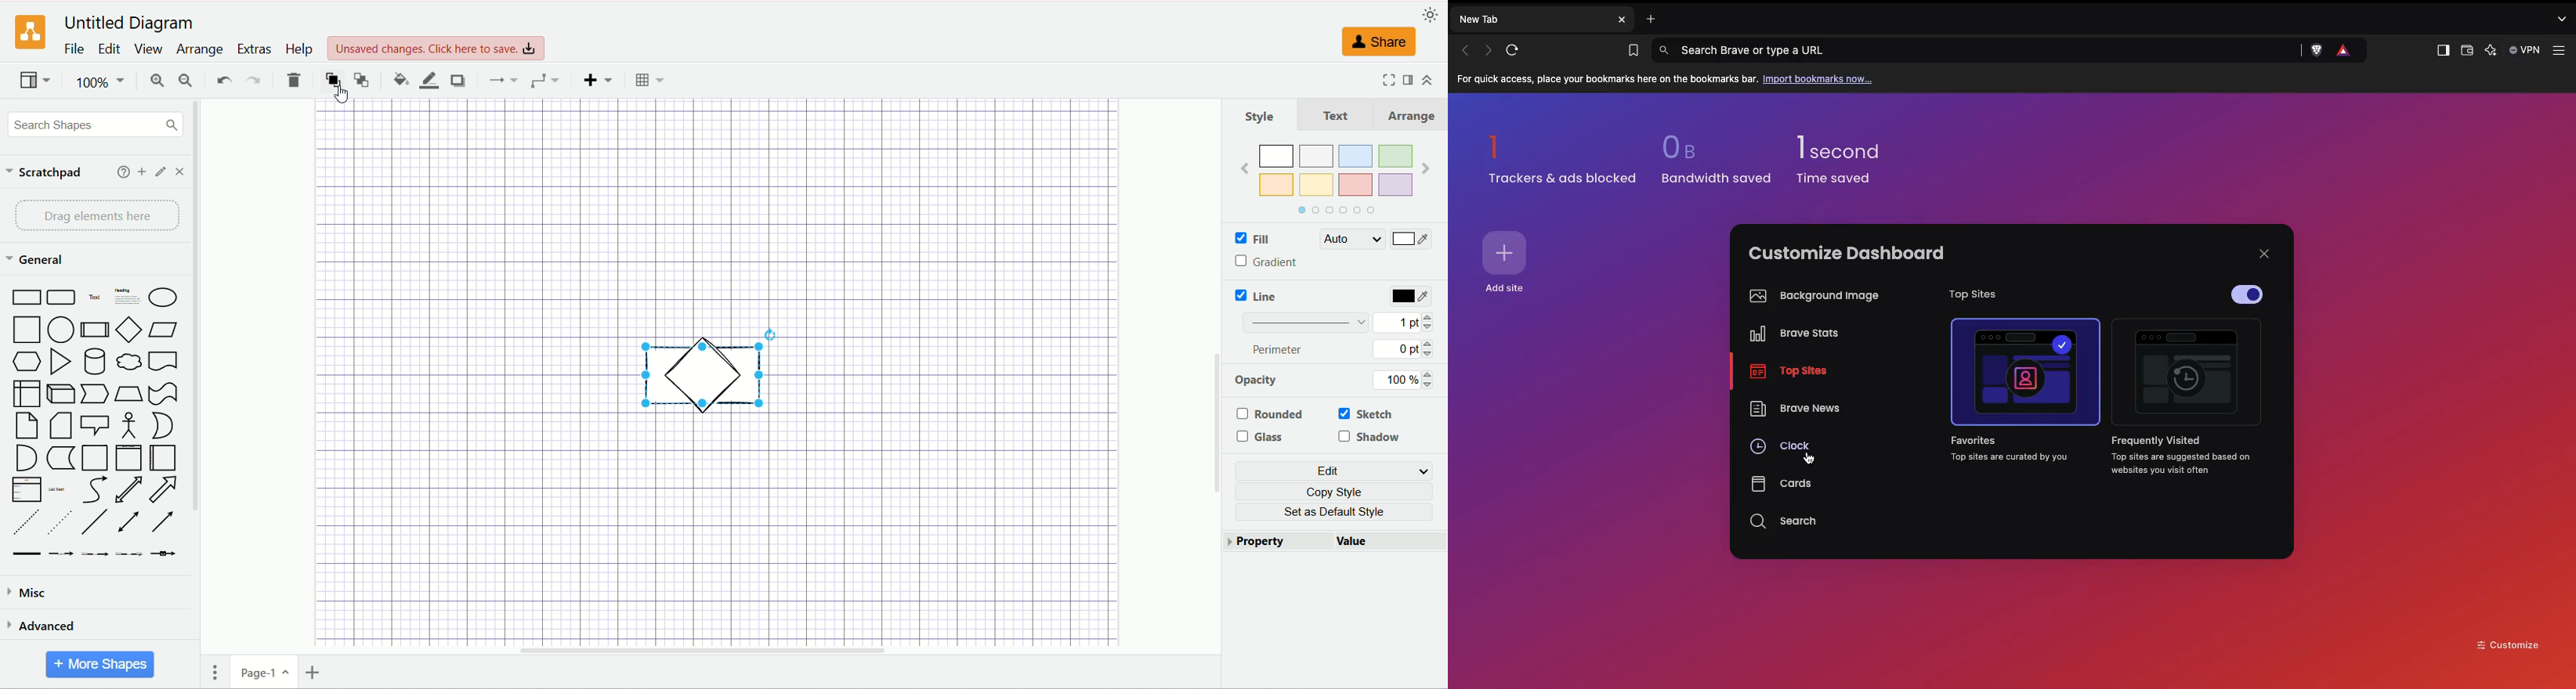 This screenshot has height=700, width=2576. What do you see at coordinates (704, 369) in the screenshot?
I see `shape selected` at bounding box center [704, 369].